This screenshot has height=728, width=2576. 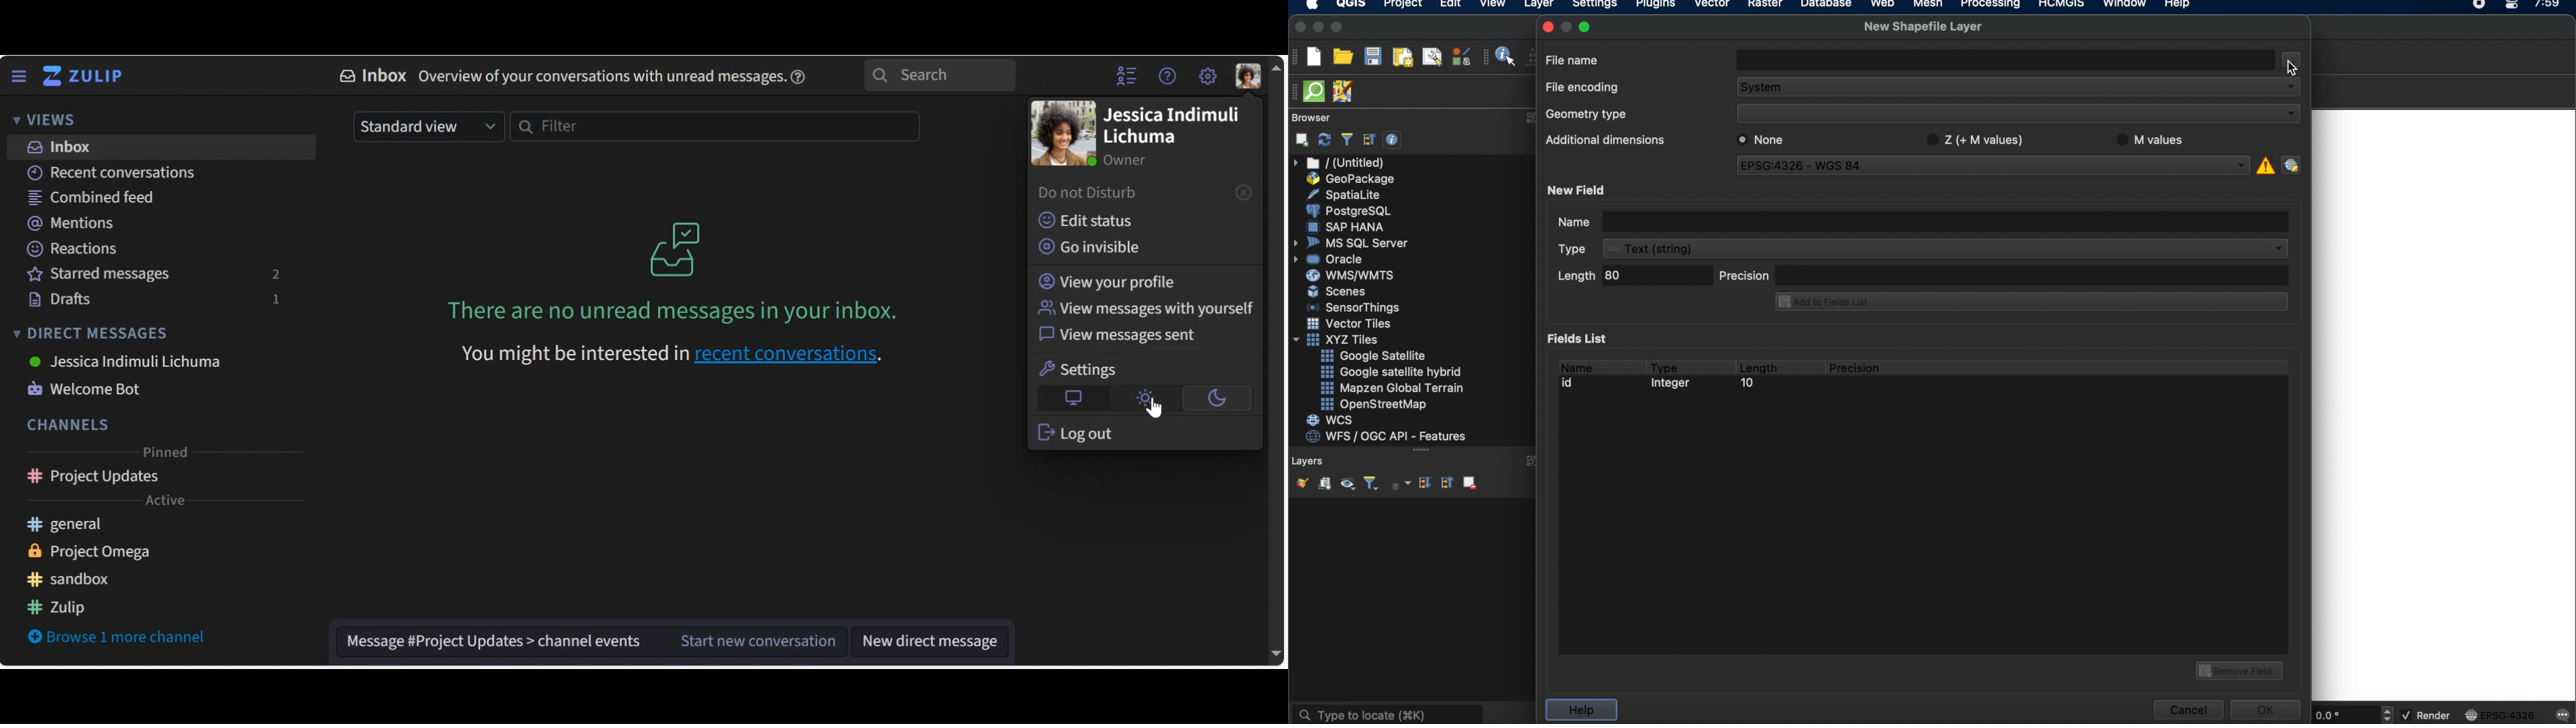 I want to click on close, so click(x=1299, y=27).